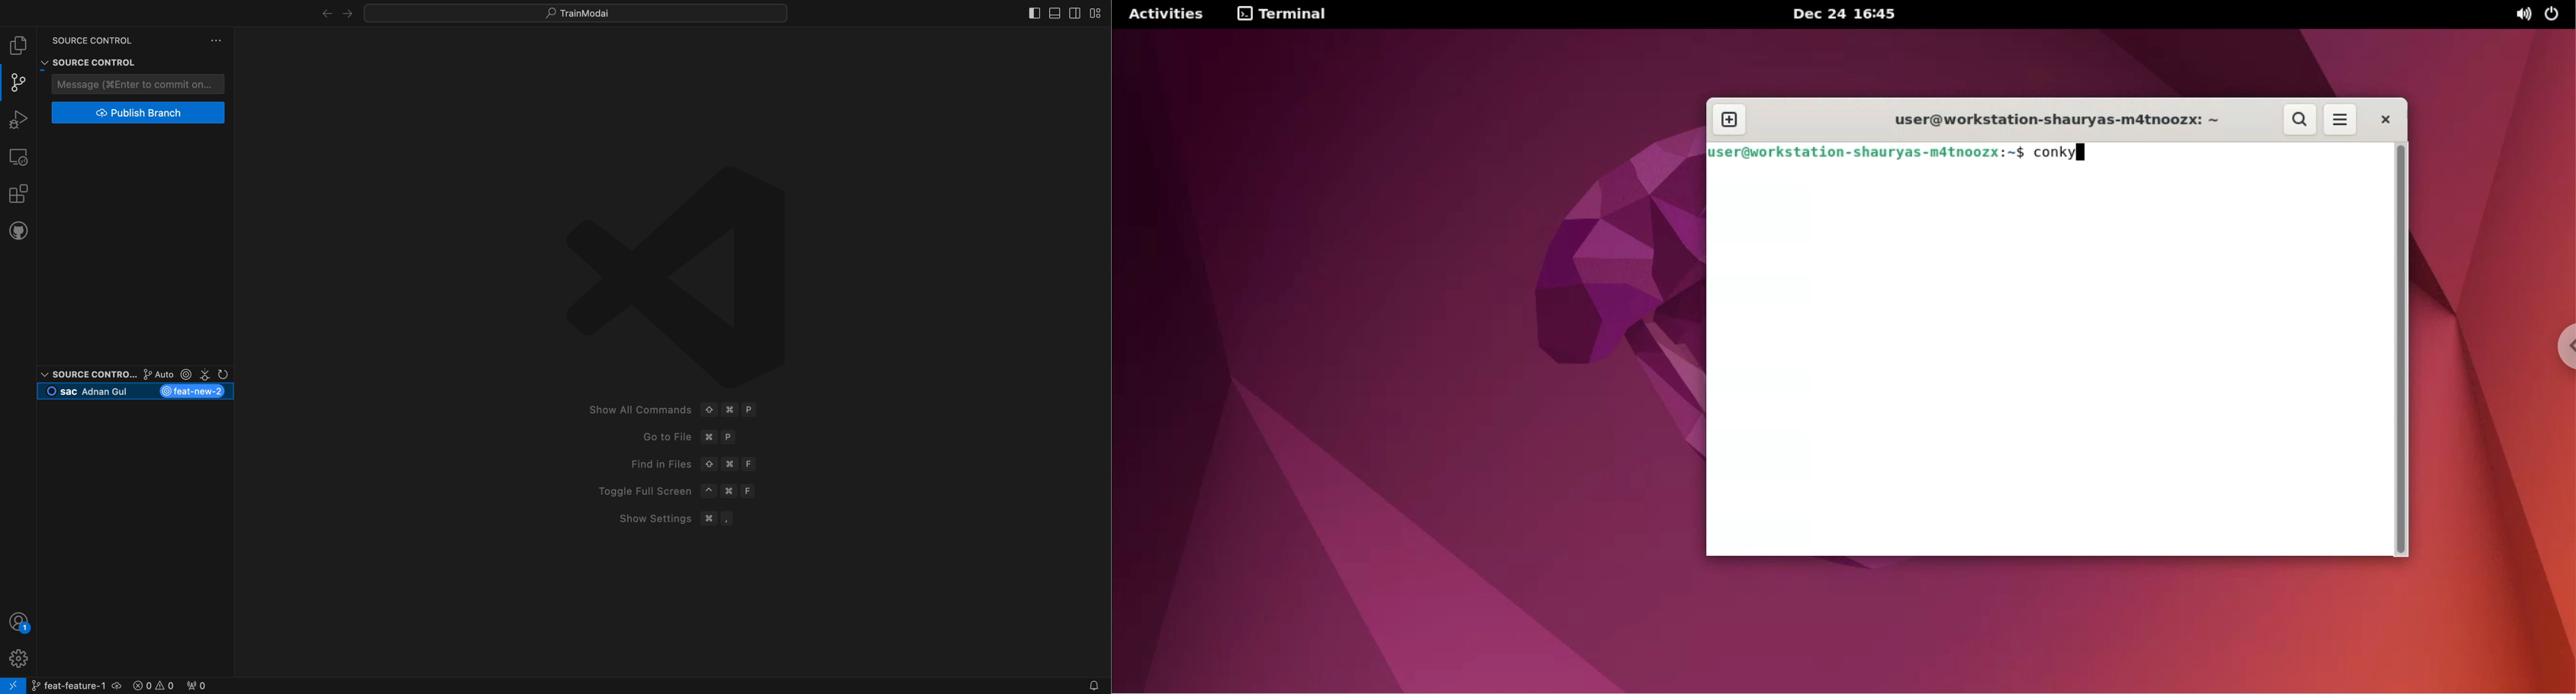  Describe the element at coordinates (197, 393) in the screenshot. I see `new branch created and switched ` at that location.